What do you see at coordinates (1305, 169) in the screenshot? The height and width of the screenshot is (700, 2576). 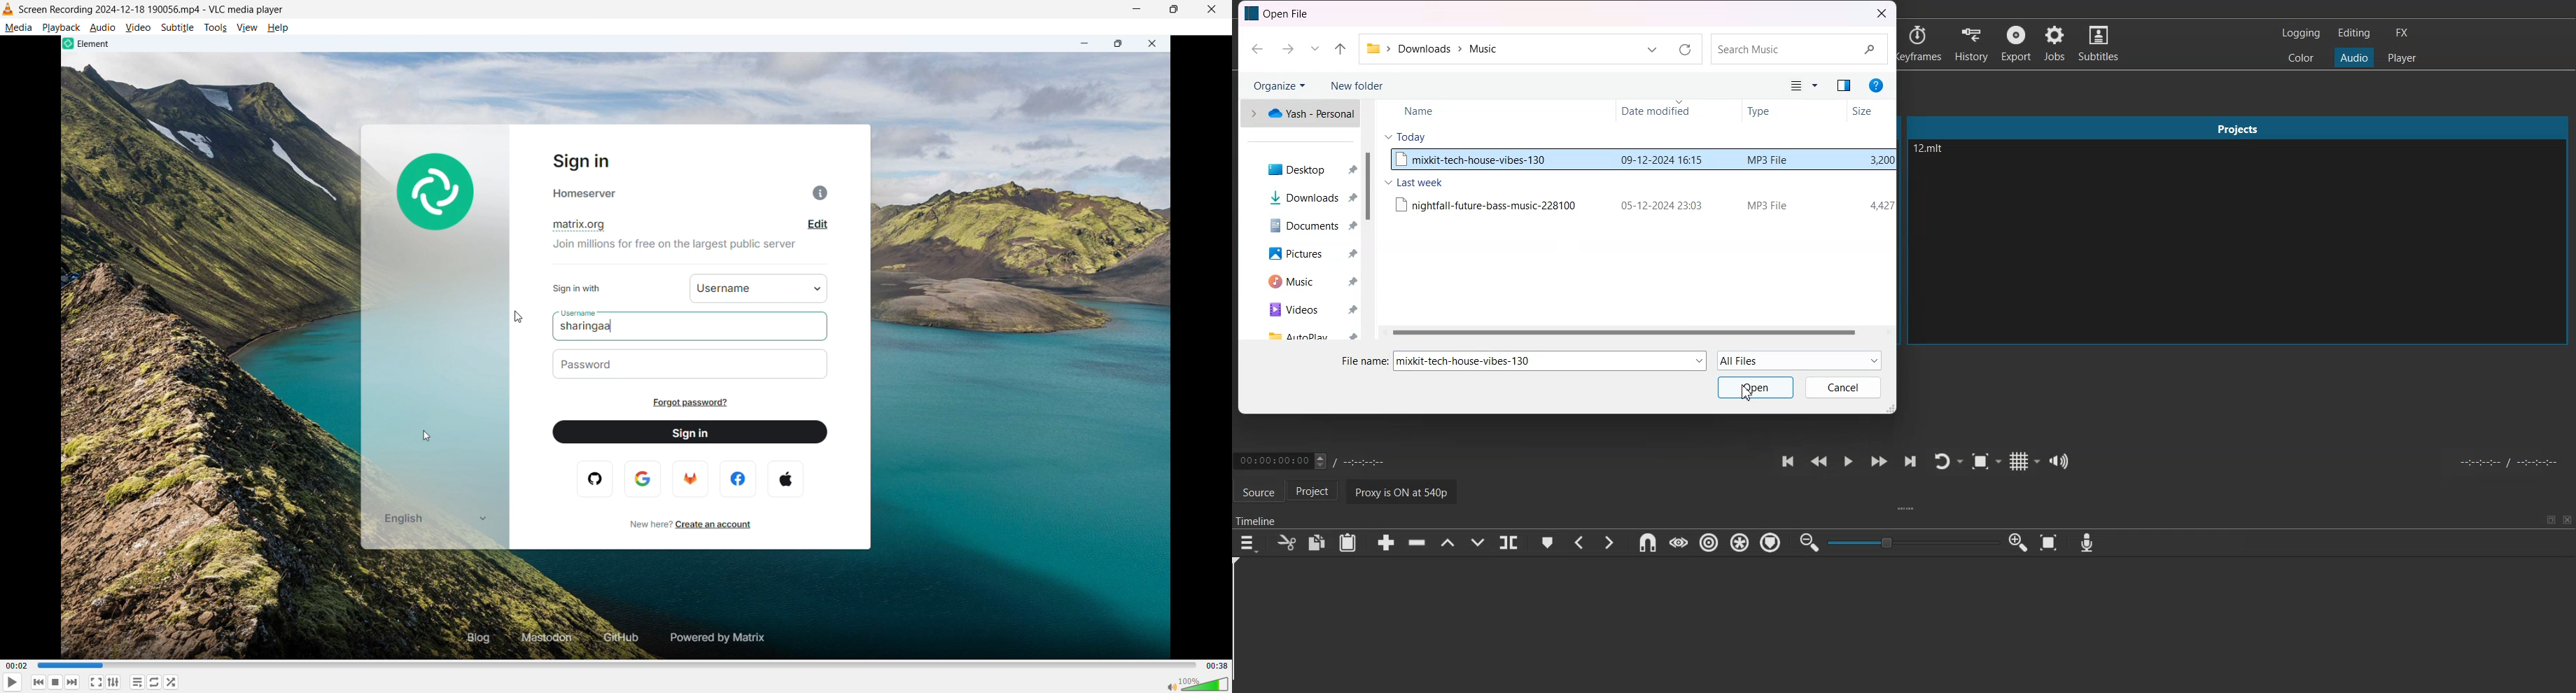 I see `Desktop` at bounding box center [1305, 169].